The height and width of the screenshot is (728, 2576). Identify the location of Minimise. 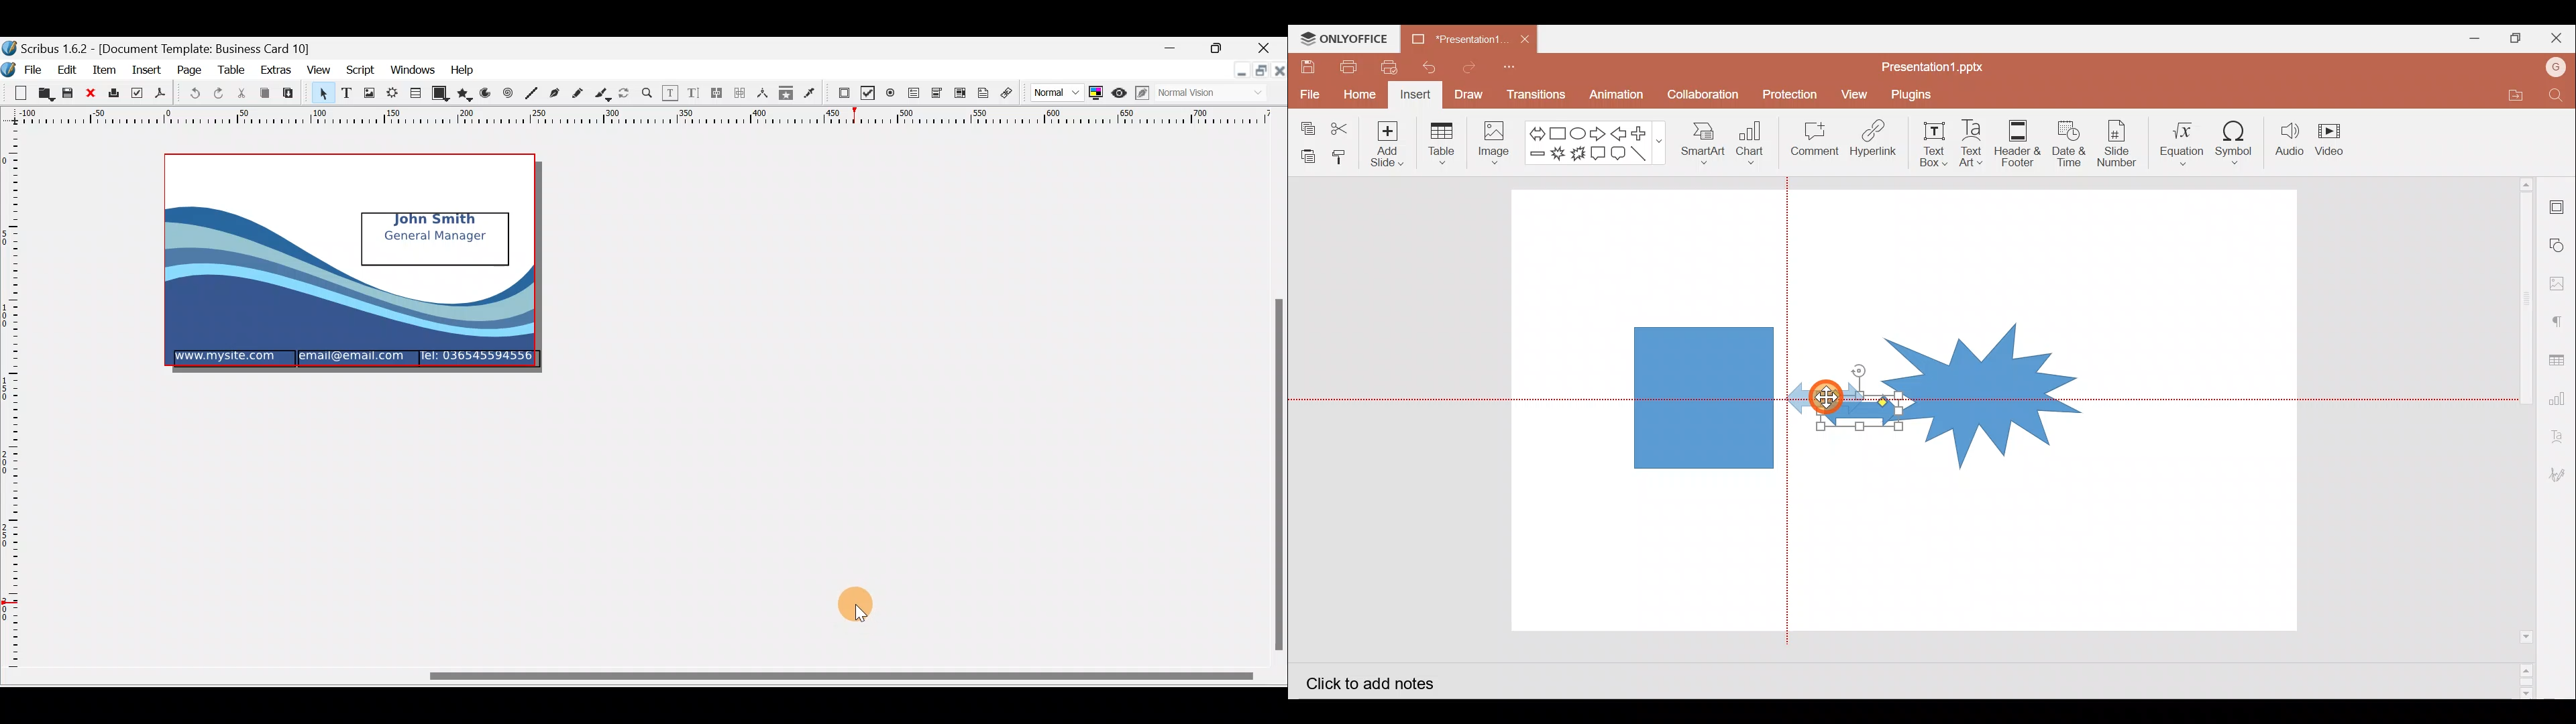
(1238, 76).